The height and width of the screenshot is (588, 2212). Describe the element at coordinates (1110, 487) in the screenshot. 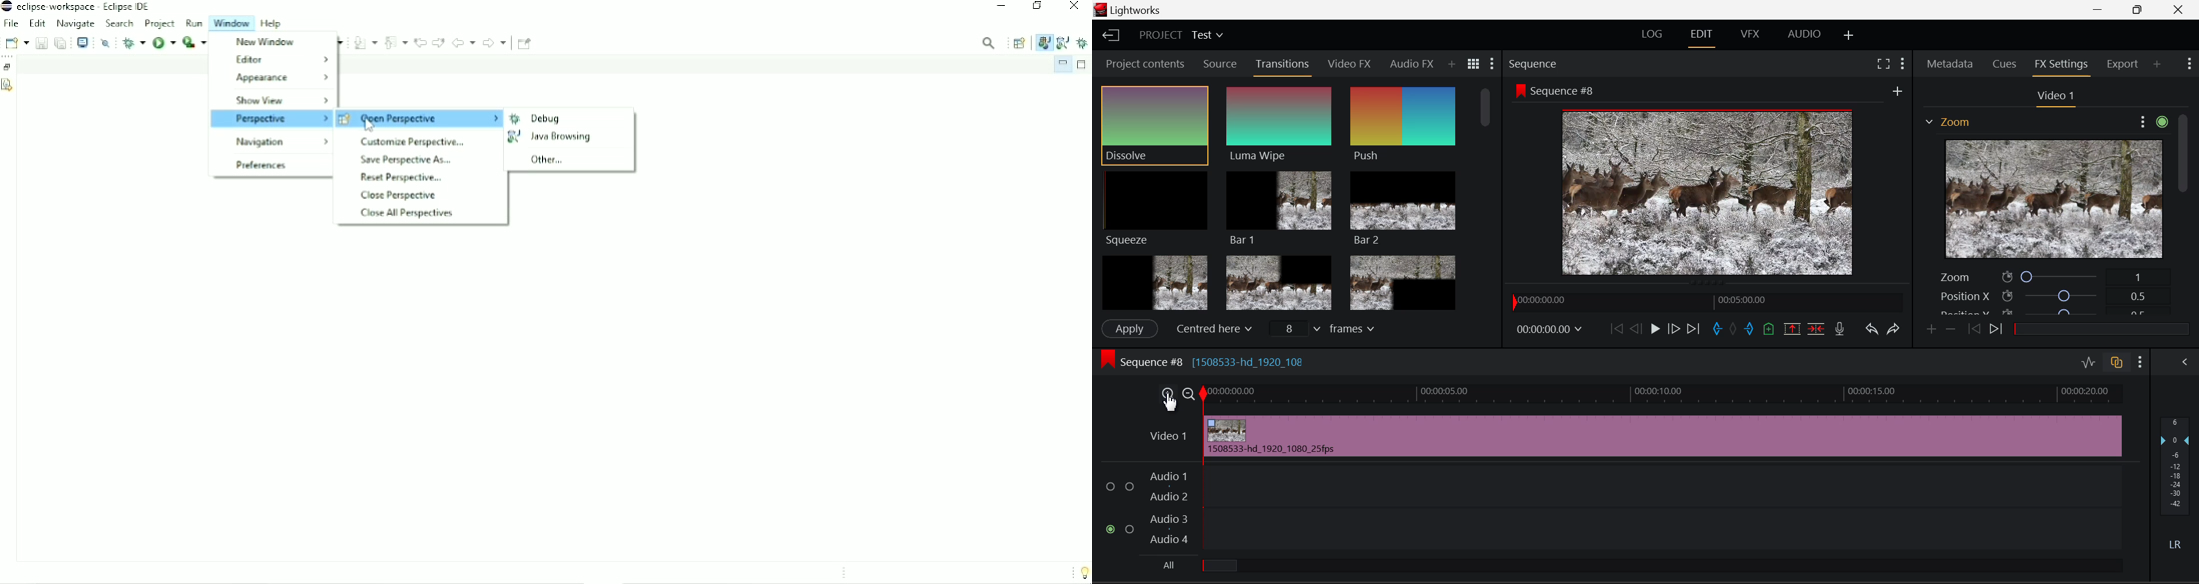

I see `Audio Input Checkbox` at that location.